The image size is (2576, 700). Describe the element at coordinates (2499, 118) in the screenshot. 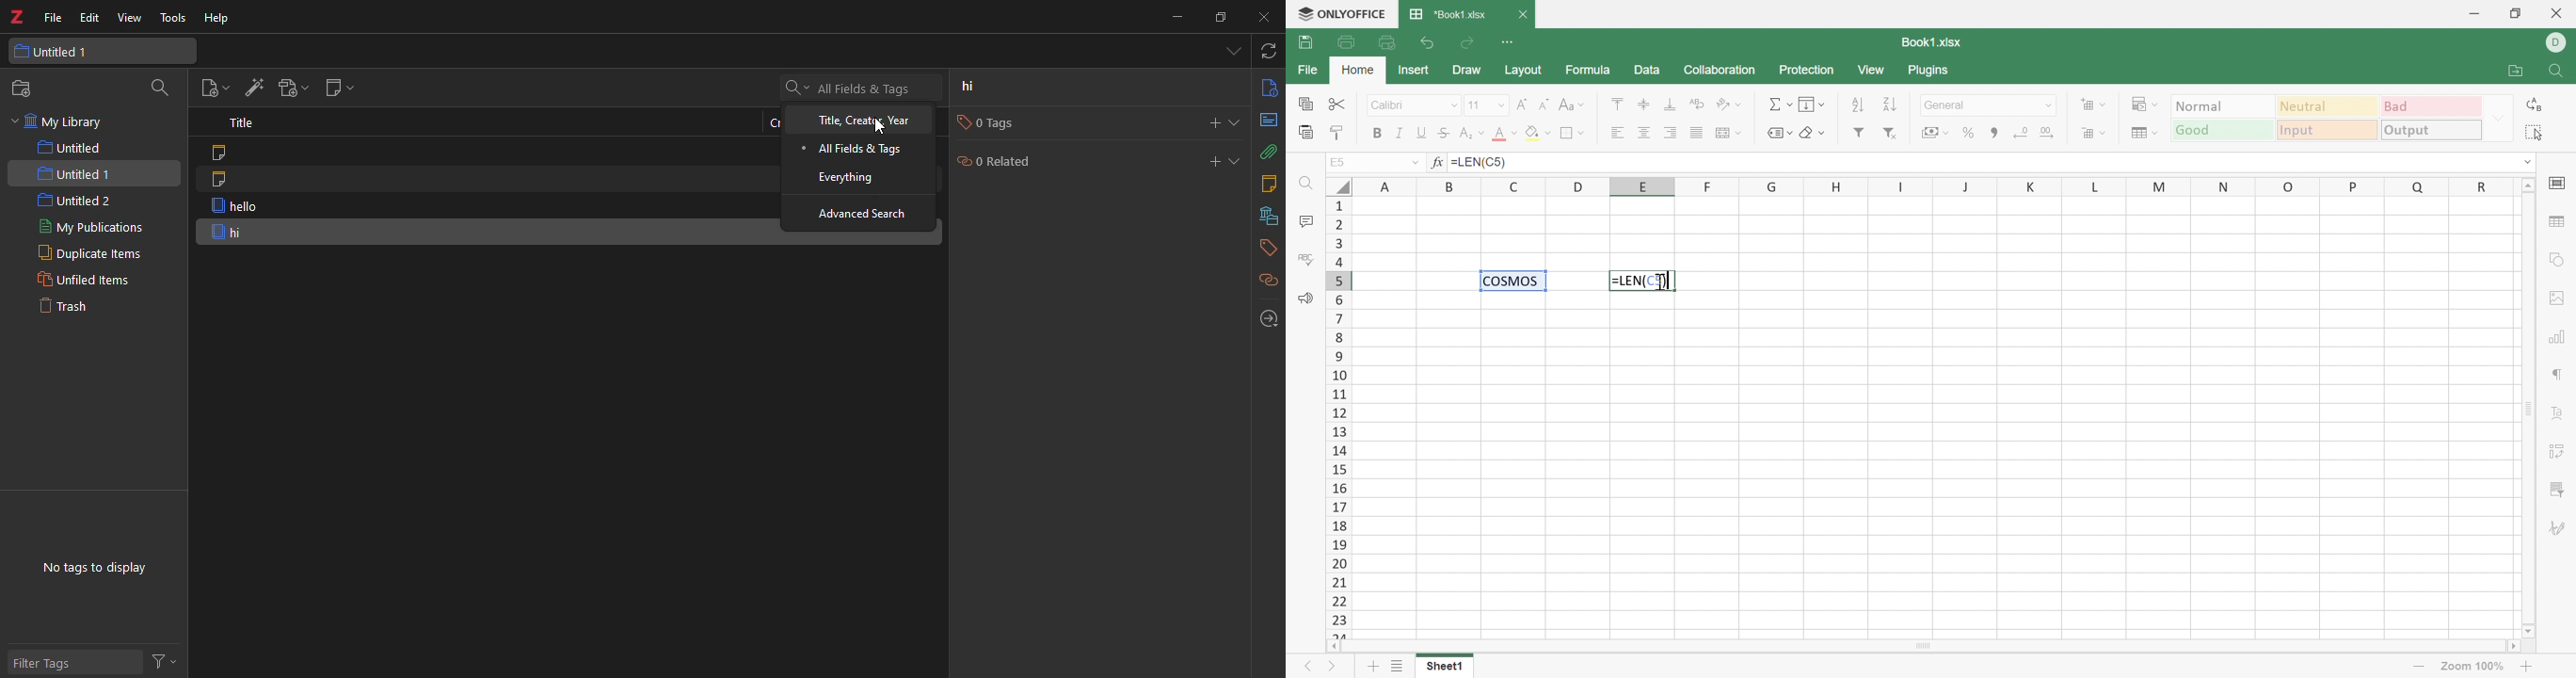

I see `Drop down` at that location.